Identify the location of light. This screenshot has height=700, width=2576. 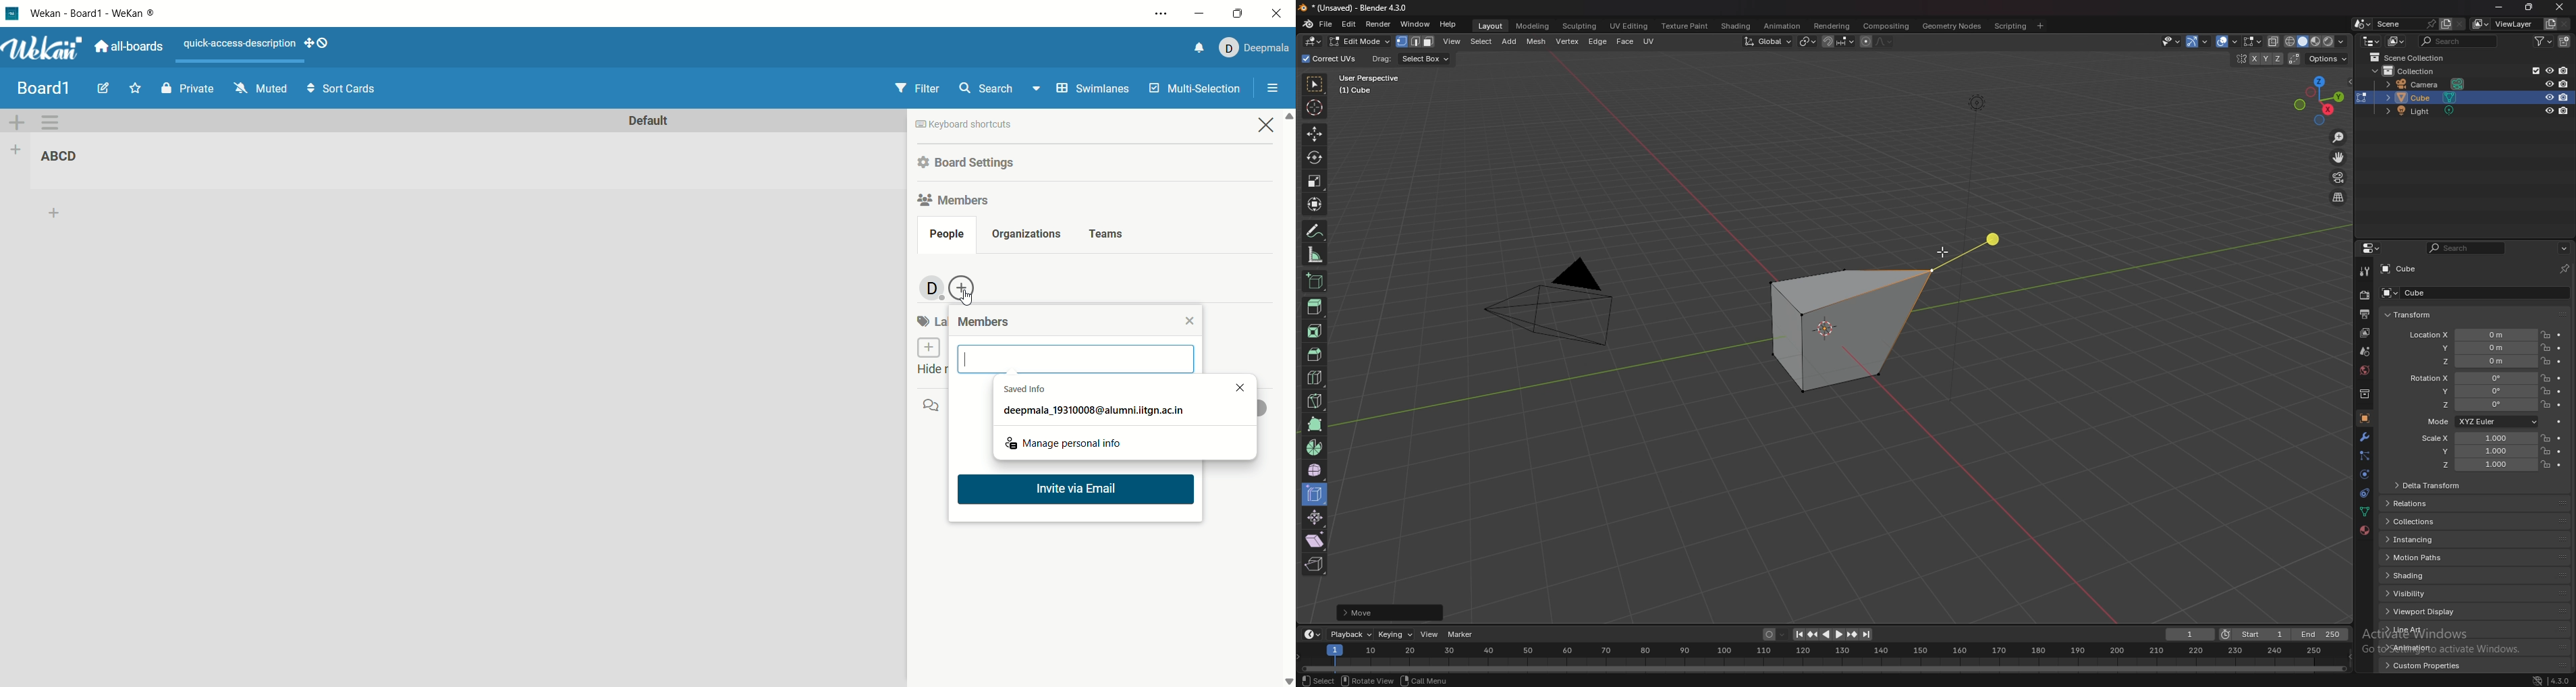
(2427, 113).